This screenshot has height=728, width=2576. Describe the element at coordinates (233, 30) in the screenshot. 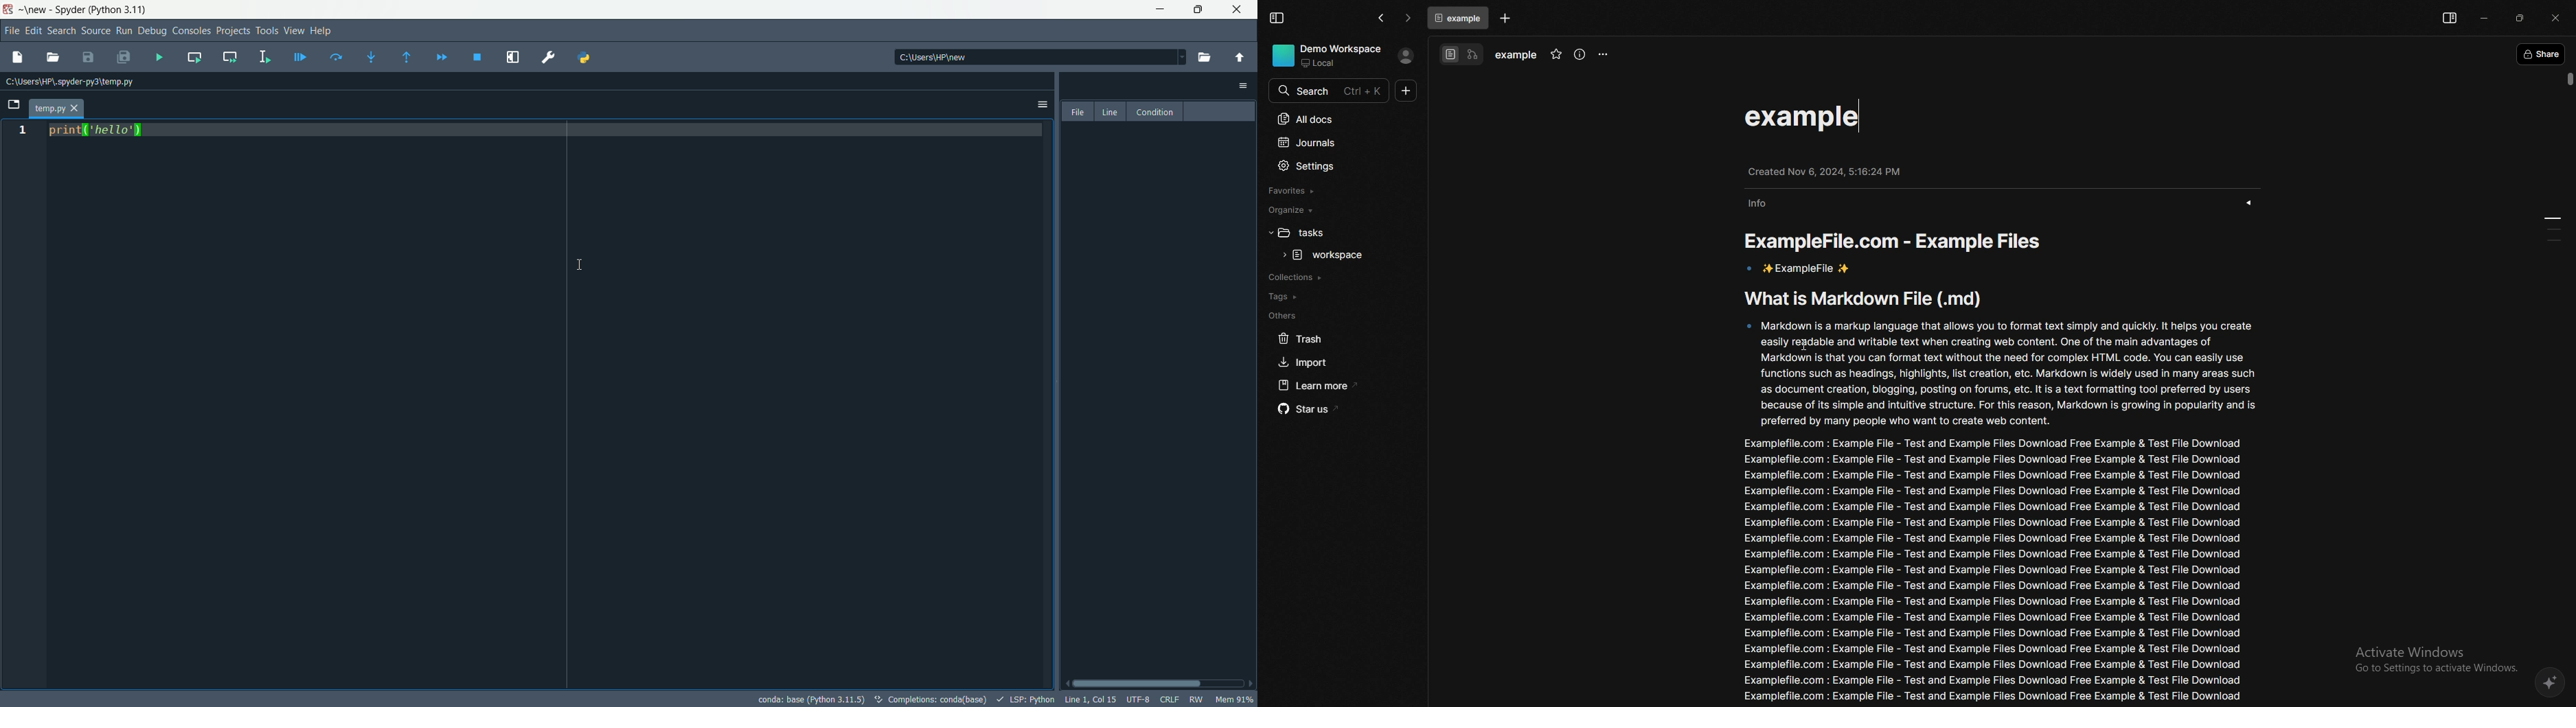

I see `projects menu` at that location.